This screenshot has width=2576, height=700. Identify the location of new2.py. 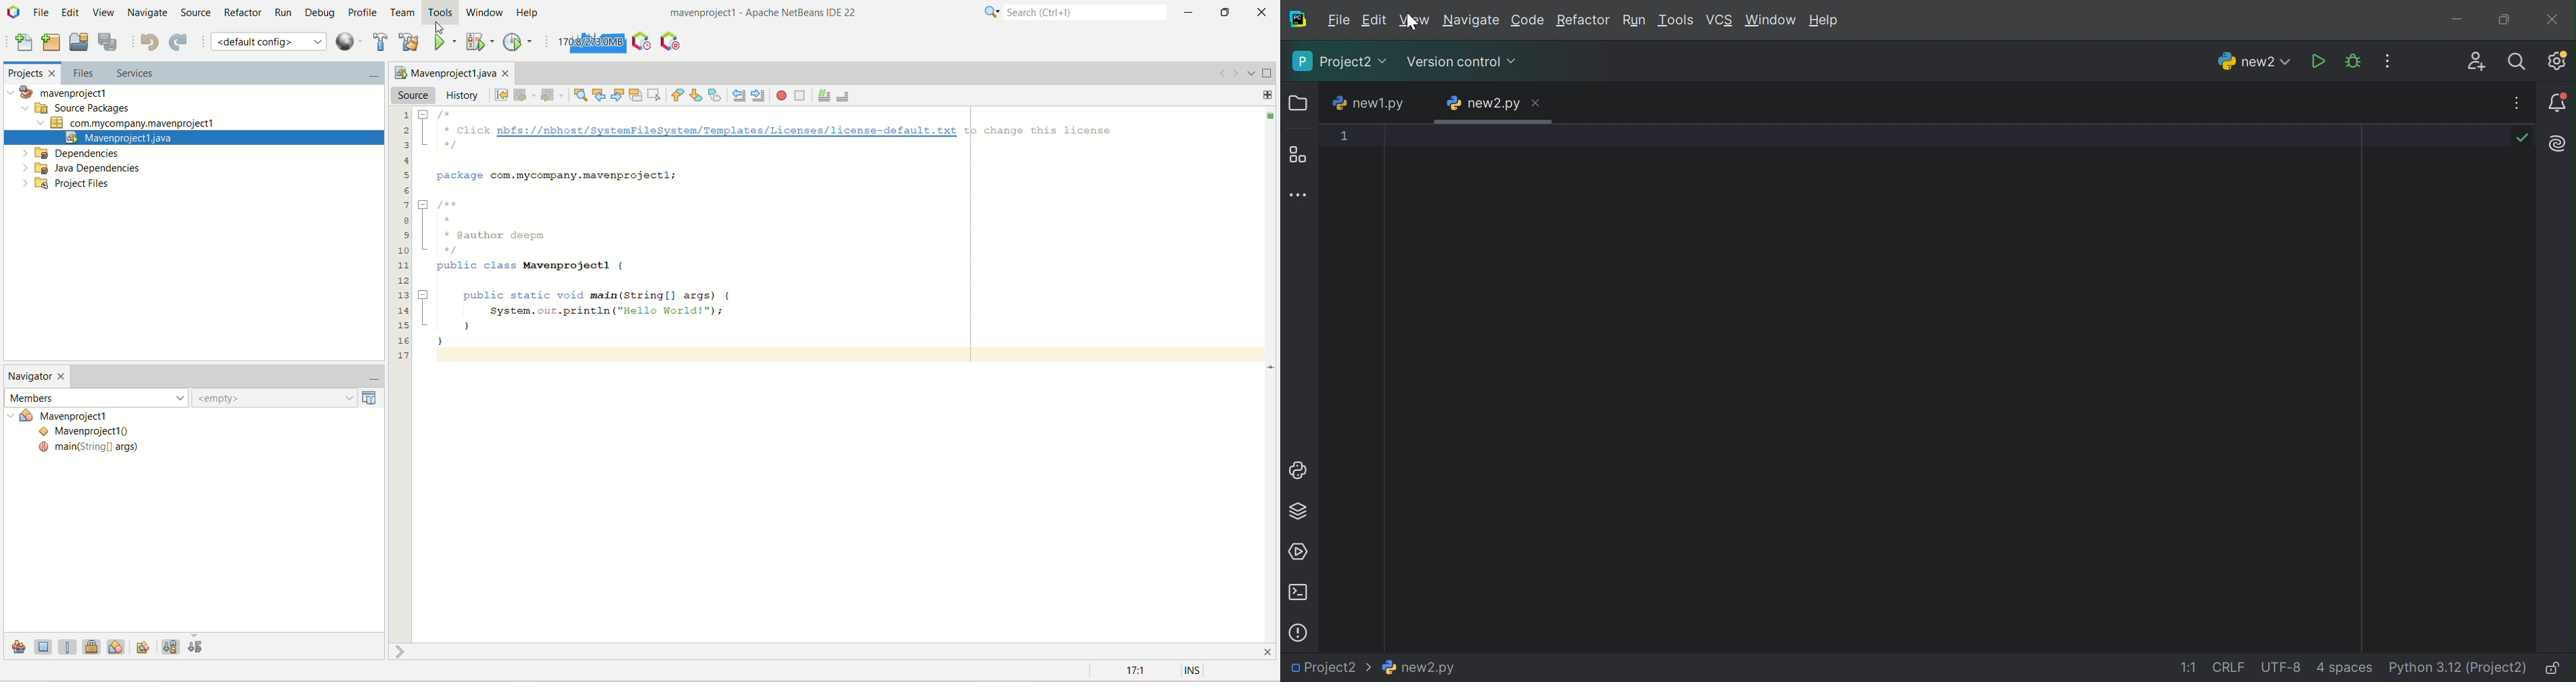
(1485, 104).